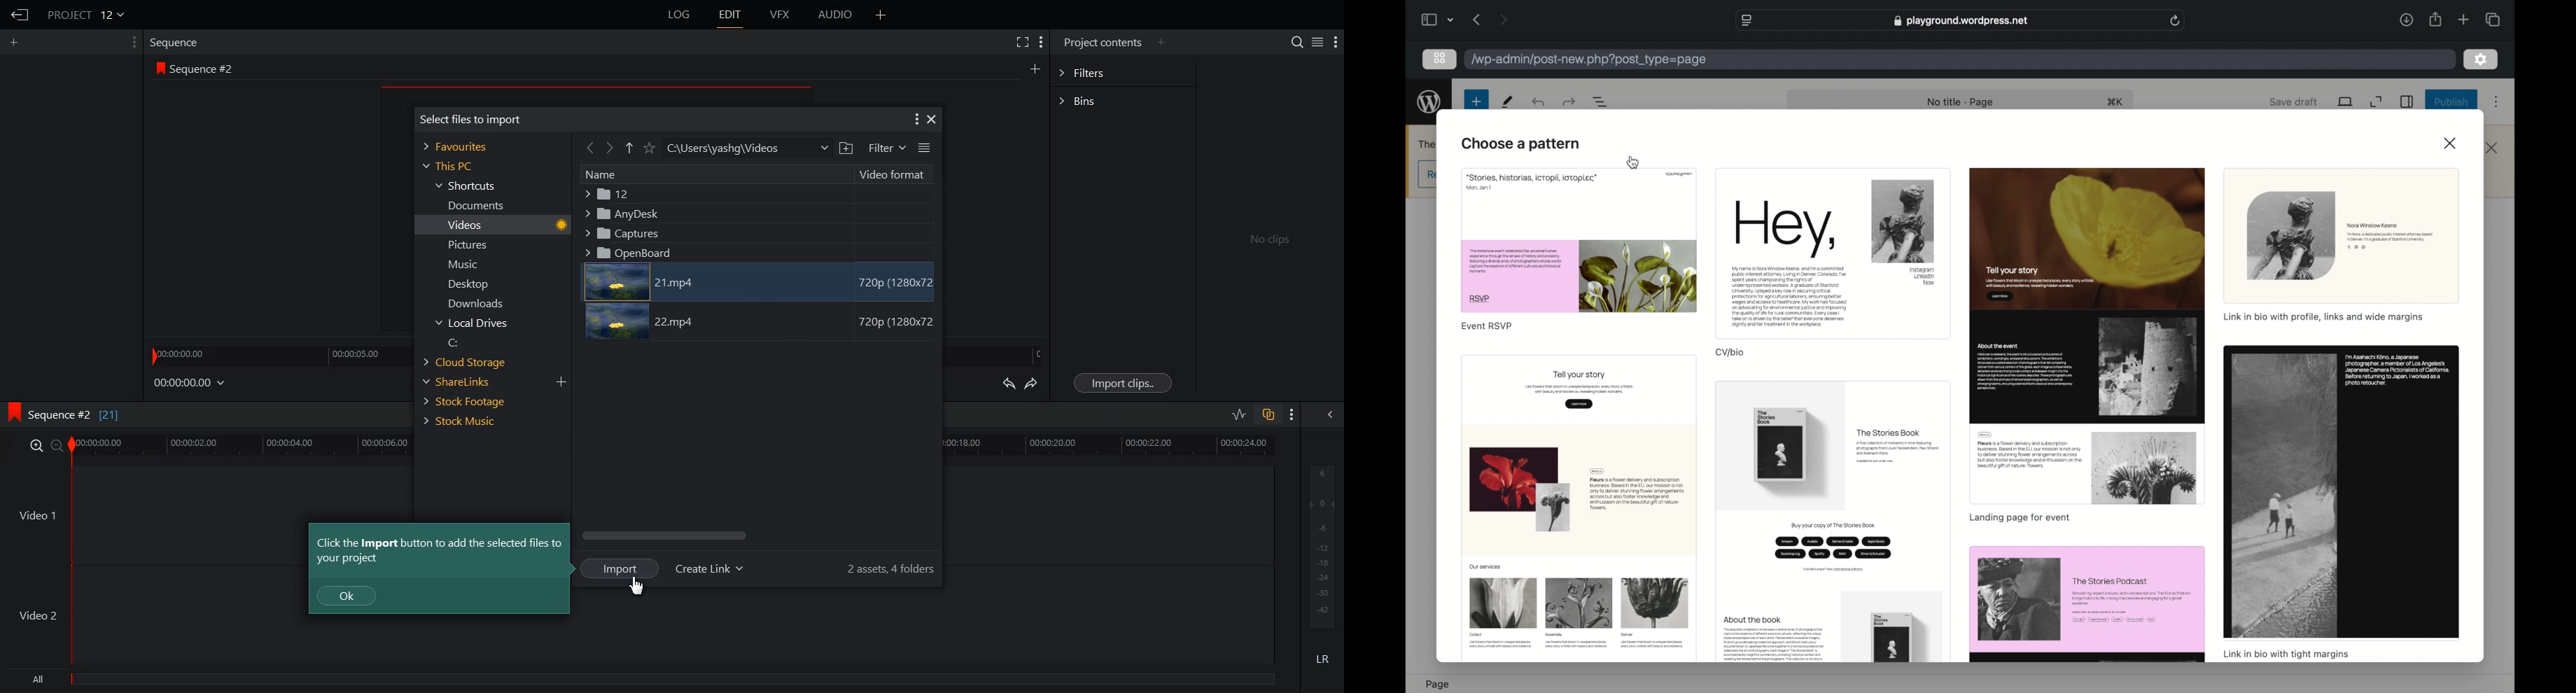 This screenshot has width=2576, height=700. What do you see at coordinates (470, 400) in the screenshot?
I see `Stock Footage` at bounding box center [470, 400].